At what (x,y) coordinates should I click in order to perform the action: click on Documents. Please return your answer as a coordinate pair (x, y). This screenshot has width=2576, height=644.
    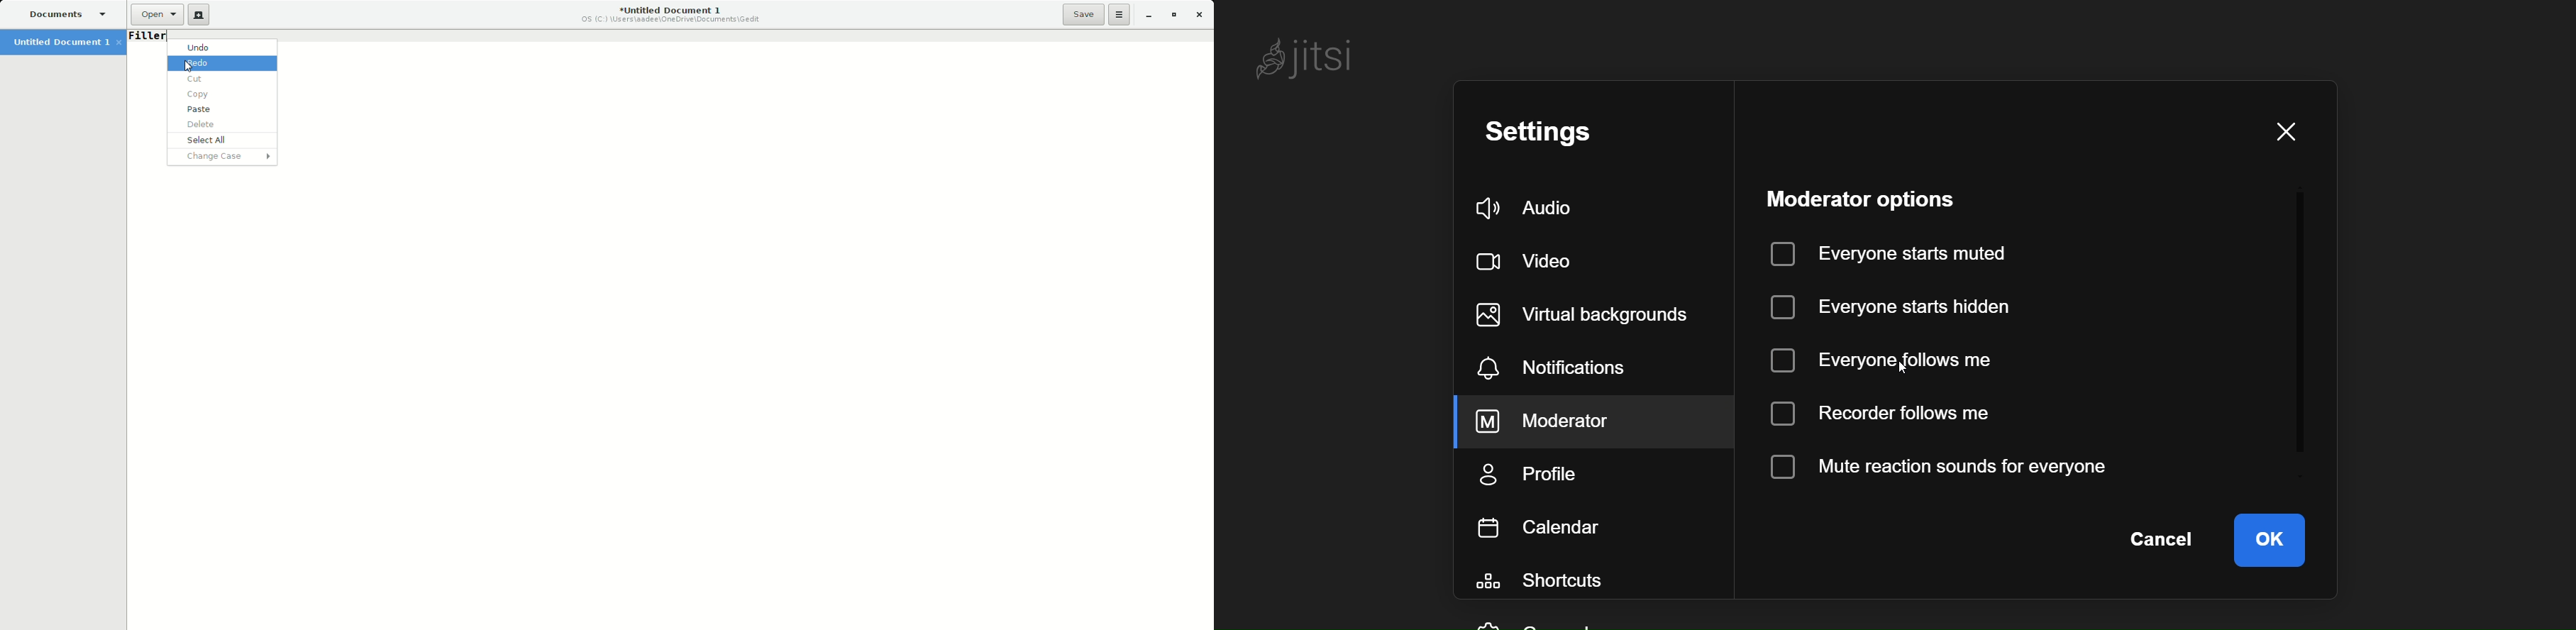
    Looking at the image, I should click on (66, 14).